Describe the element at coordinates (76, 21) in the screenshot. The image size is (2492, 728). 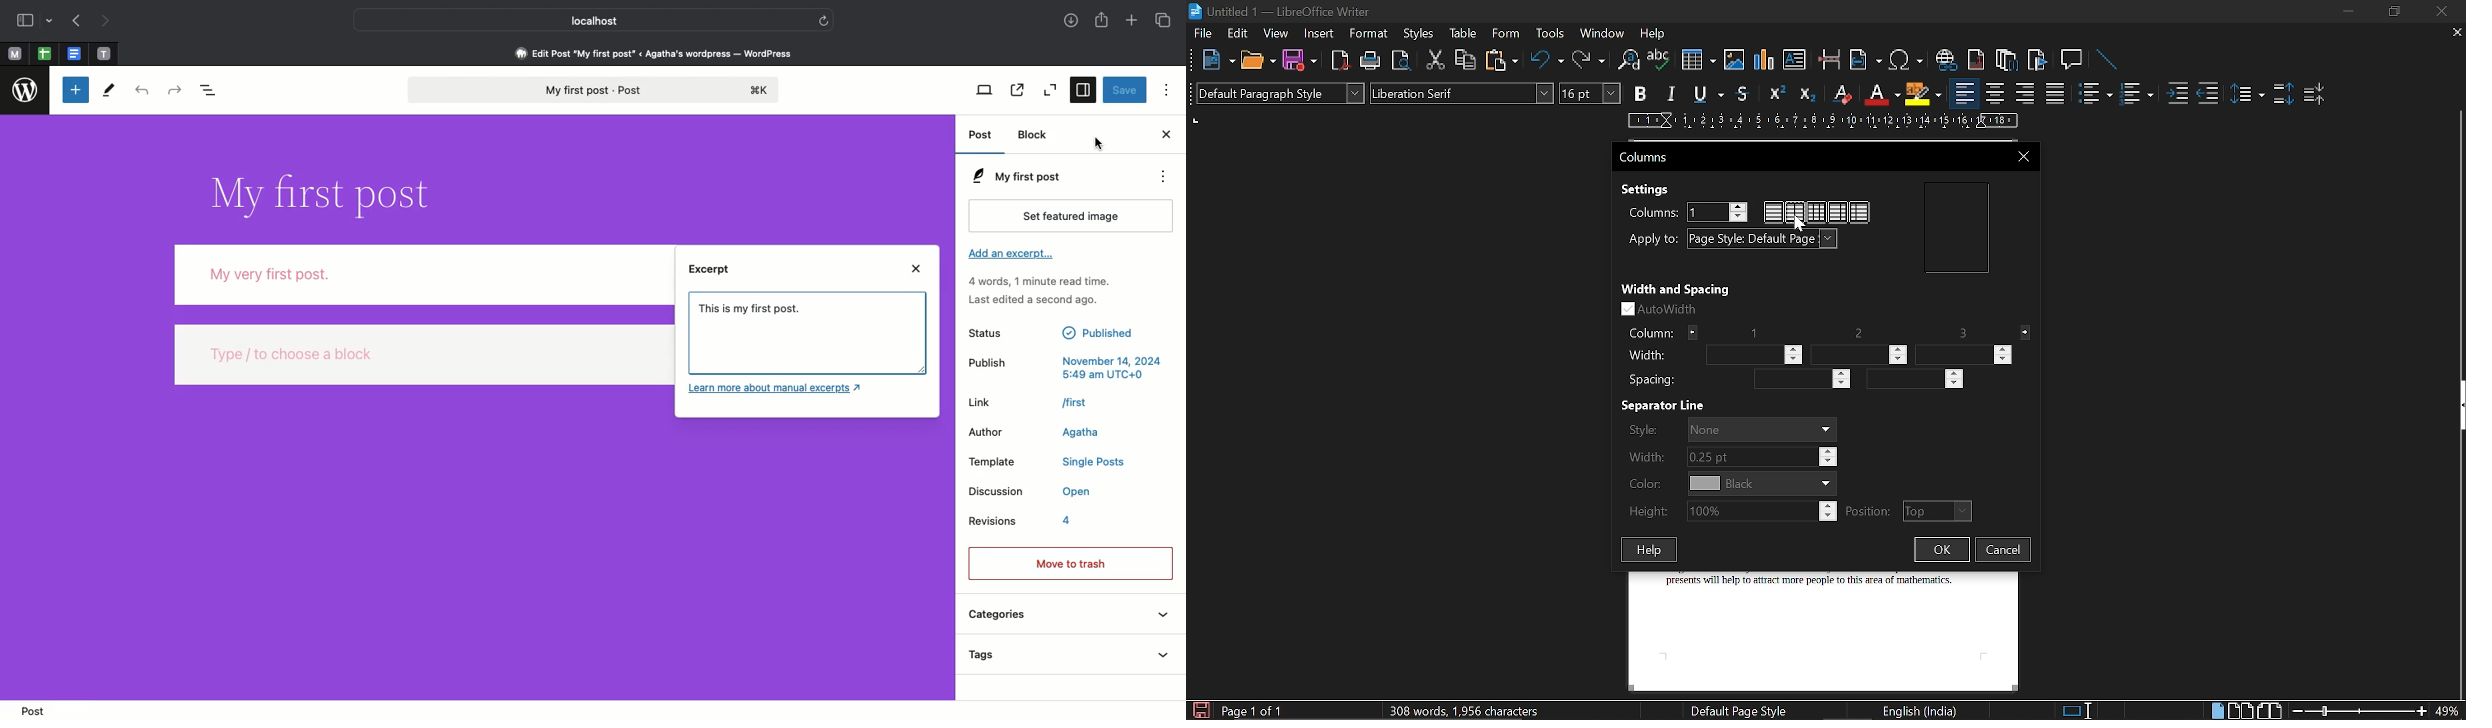
I see `Previous page` at that location.